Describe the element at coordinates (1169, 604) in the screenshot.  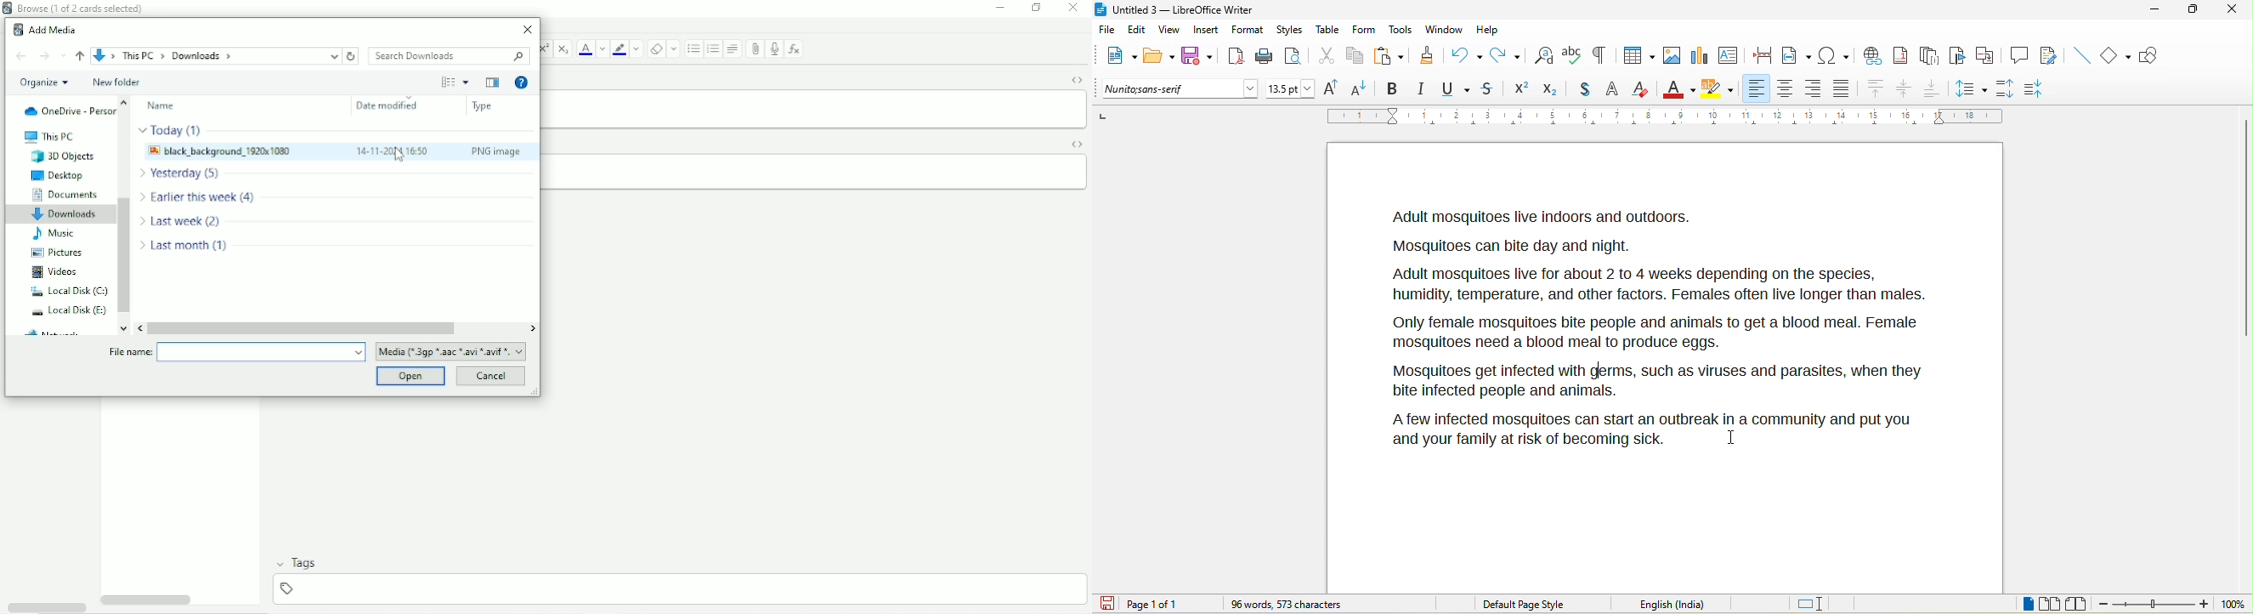
I see `page 1 of 1` at that location.